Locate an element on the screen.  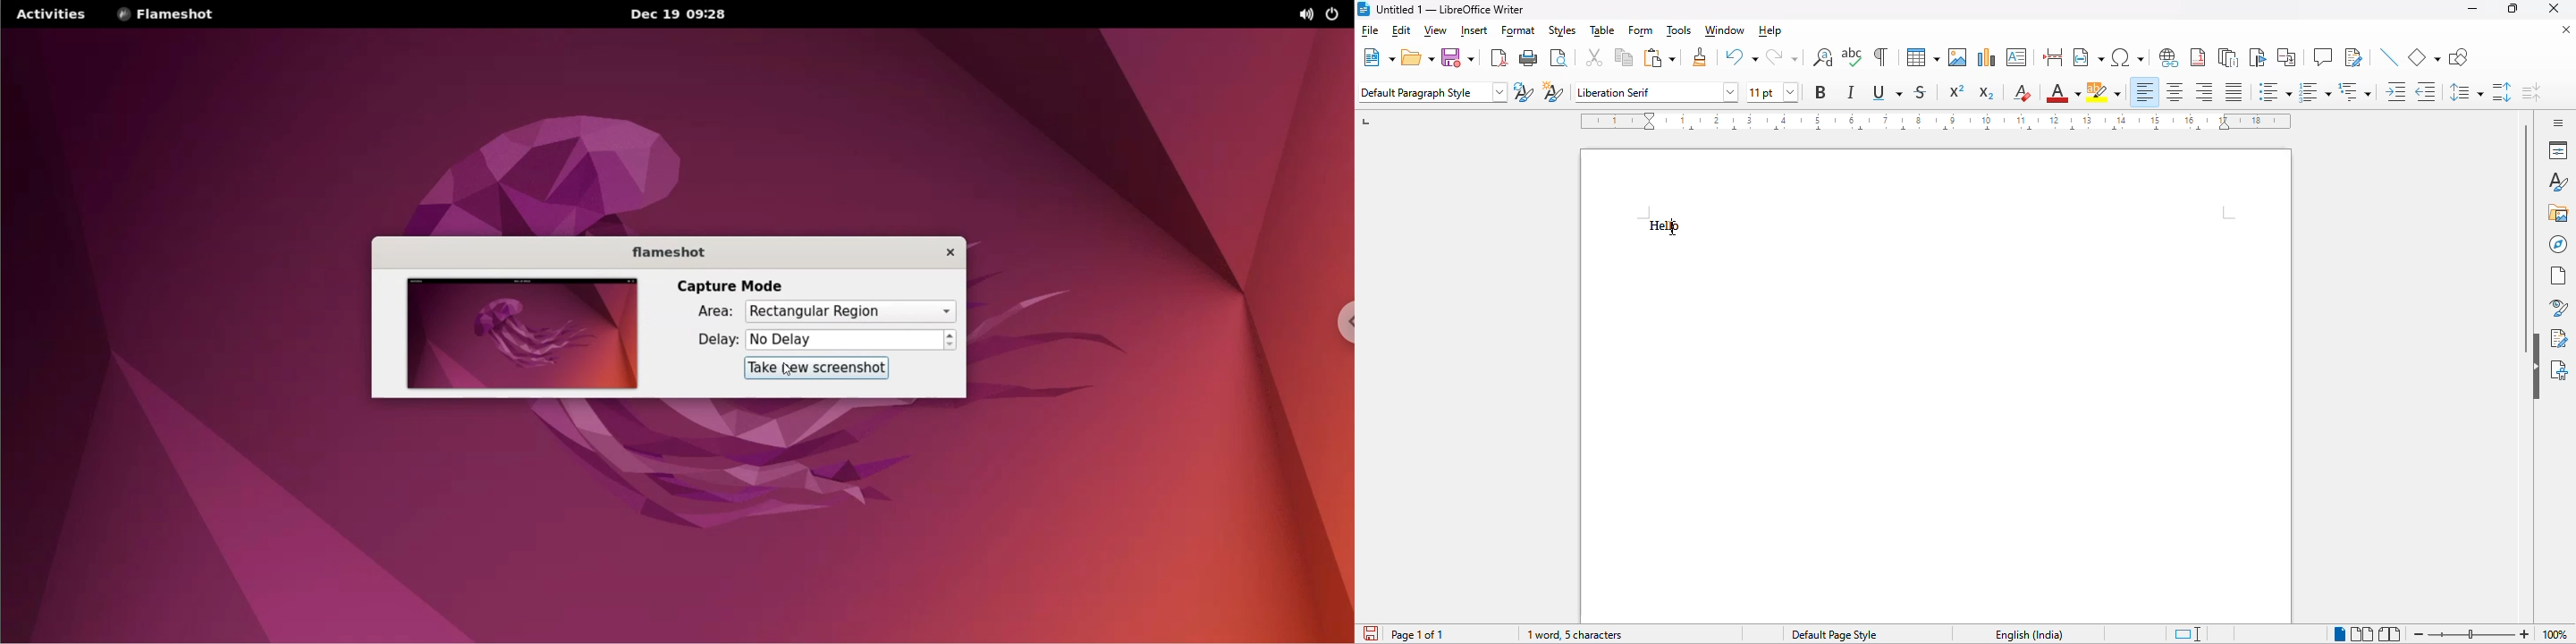
Default page style is located at coordinates (1834, 635).